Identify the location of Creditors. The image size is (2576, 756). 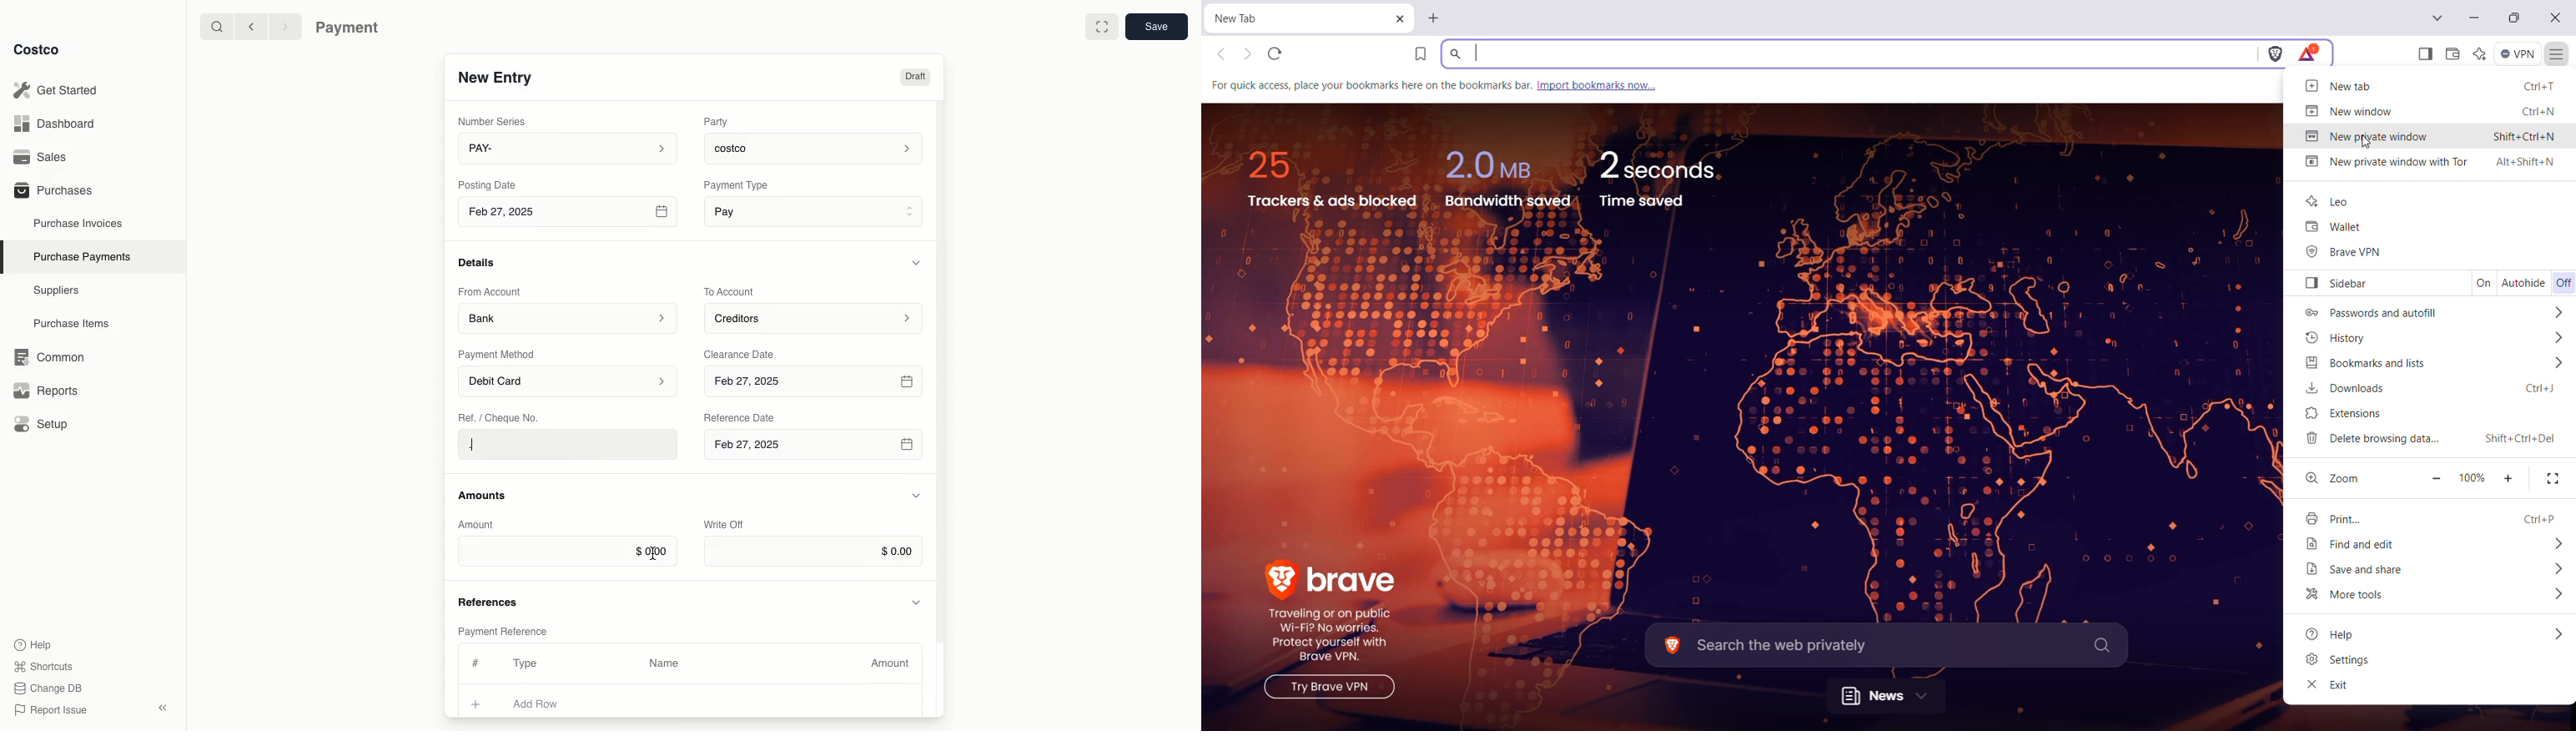
(816, 317).